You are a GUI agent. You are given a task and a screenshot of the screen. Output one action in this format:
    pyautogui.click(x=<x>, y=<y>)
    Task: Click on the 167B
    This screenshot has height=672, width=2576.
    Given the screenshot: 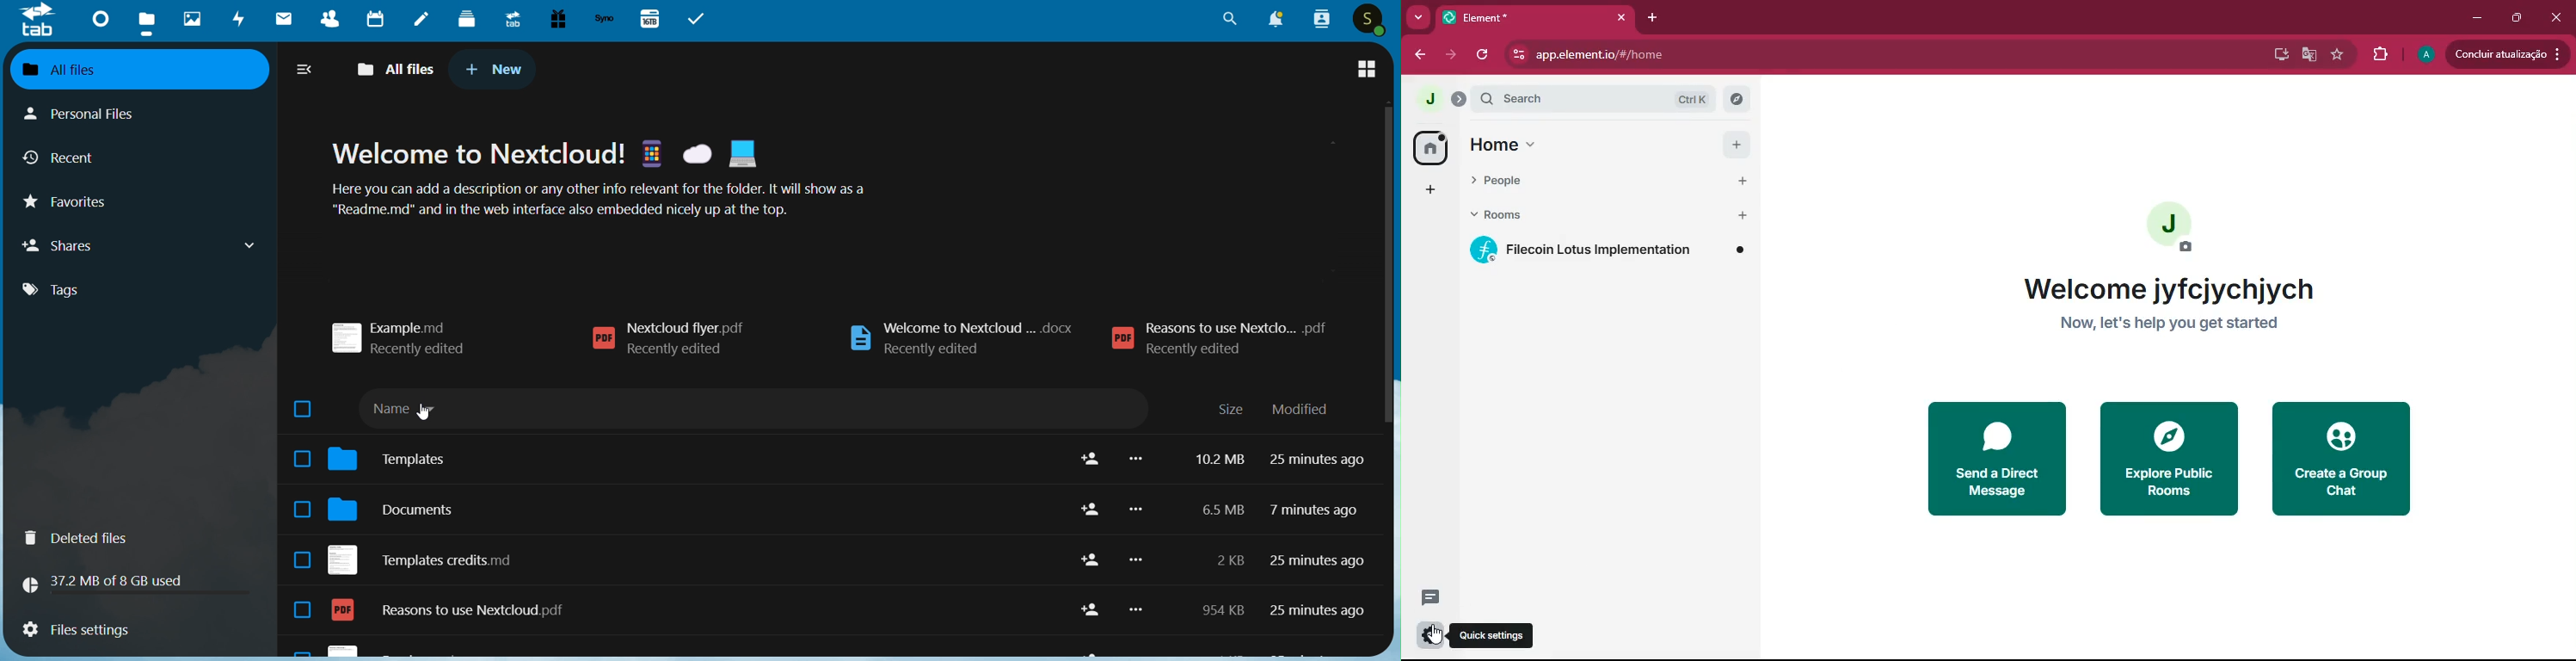 What is the action you would take?
    pyautogui.click(x=649, y=18)
    